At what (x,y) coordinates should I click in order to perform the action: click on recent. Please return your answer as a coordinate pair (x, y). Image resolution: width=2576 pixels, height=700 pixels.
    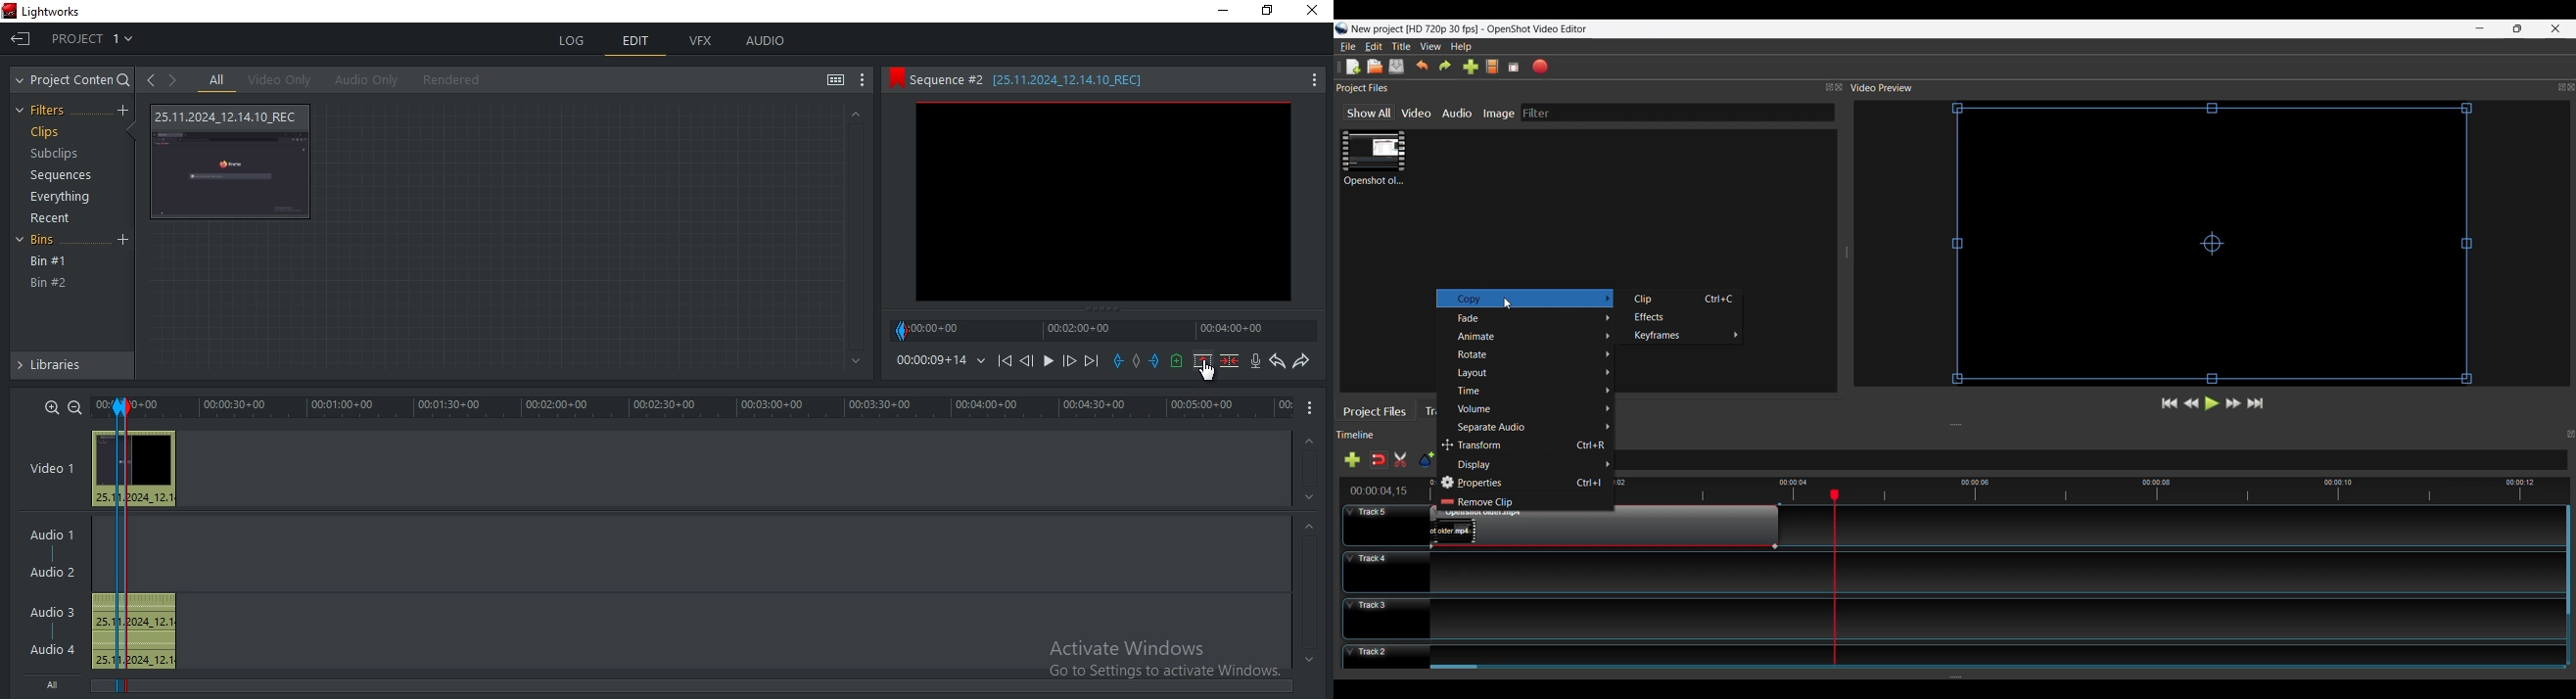
    Looking at the image, I should click on (53, 218).